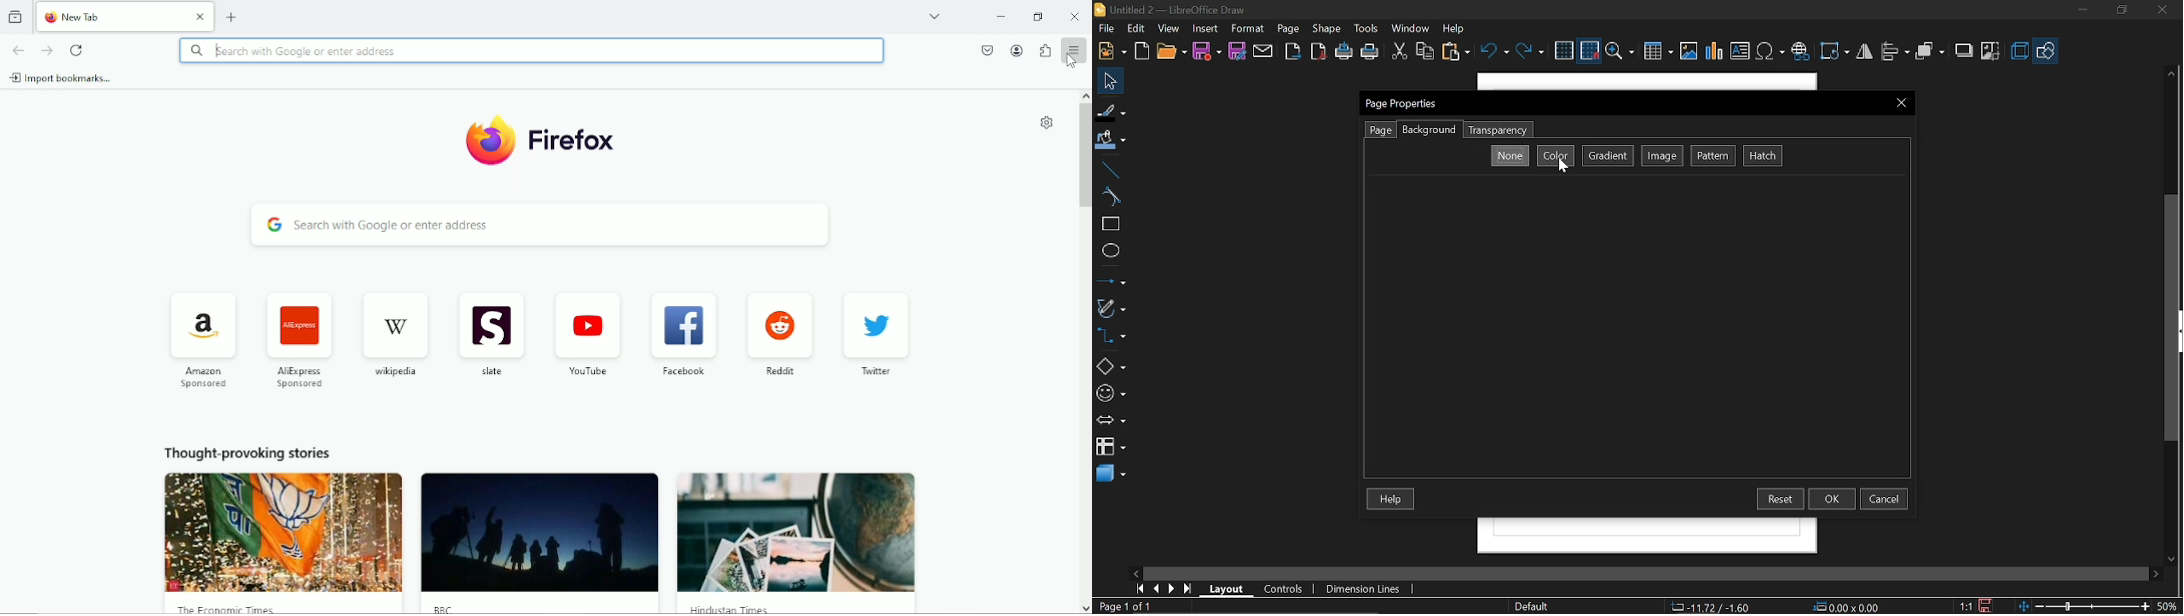  Describe the element at coordinates (1178, 9) in the screenshot. I see `Untitled 2 - LibreOffice Draw` at that location.